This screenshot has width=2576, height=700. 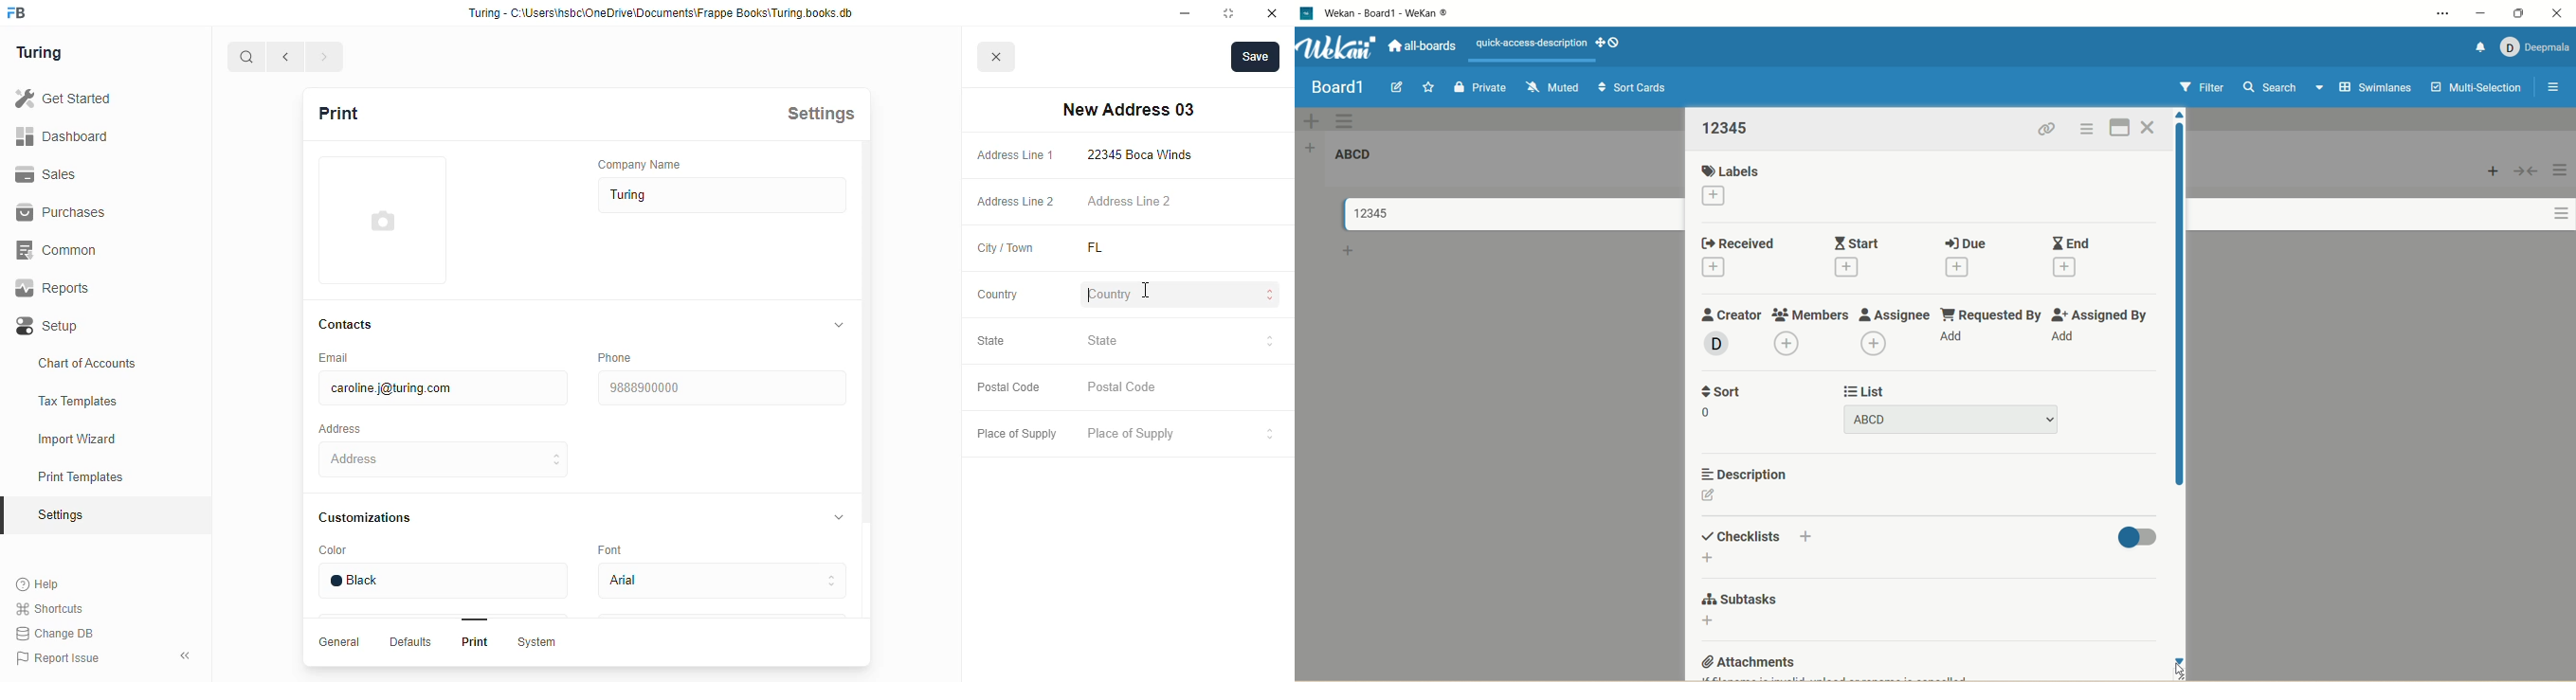 I want to click on assignee, so click(x=1894, y=314).